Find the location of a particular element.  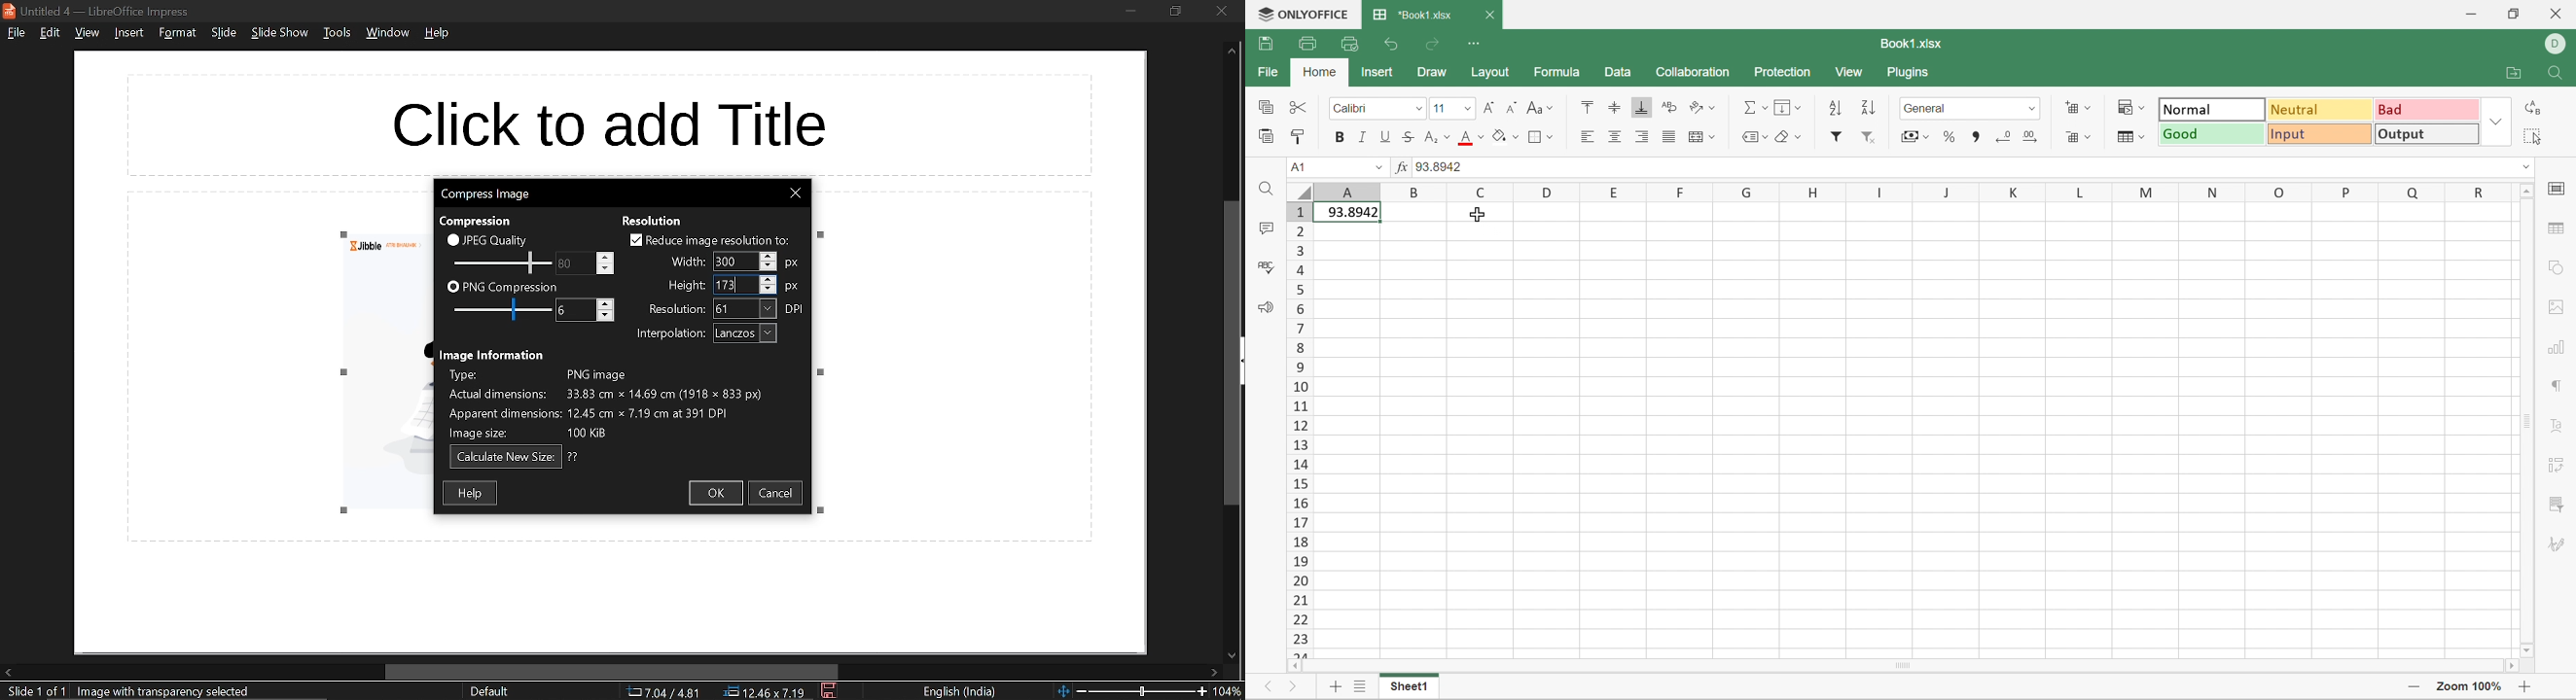

Fill is located at coordinates (1787, 106).